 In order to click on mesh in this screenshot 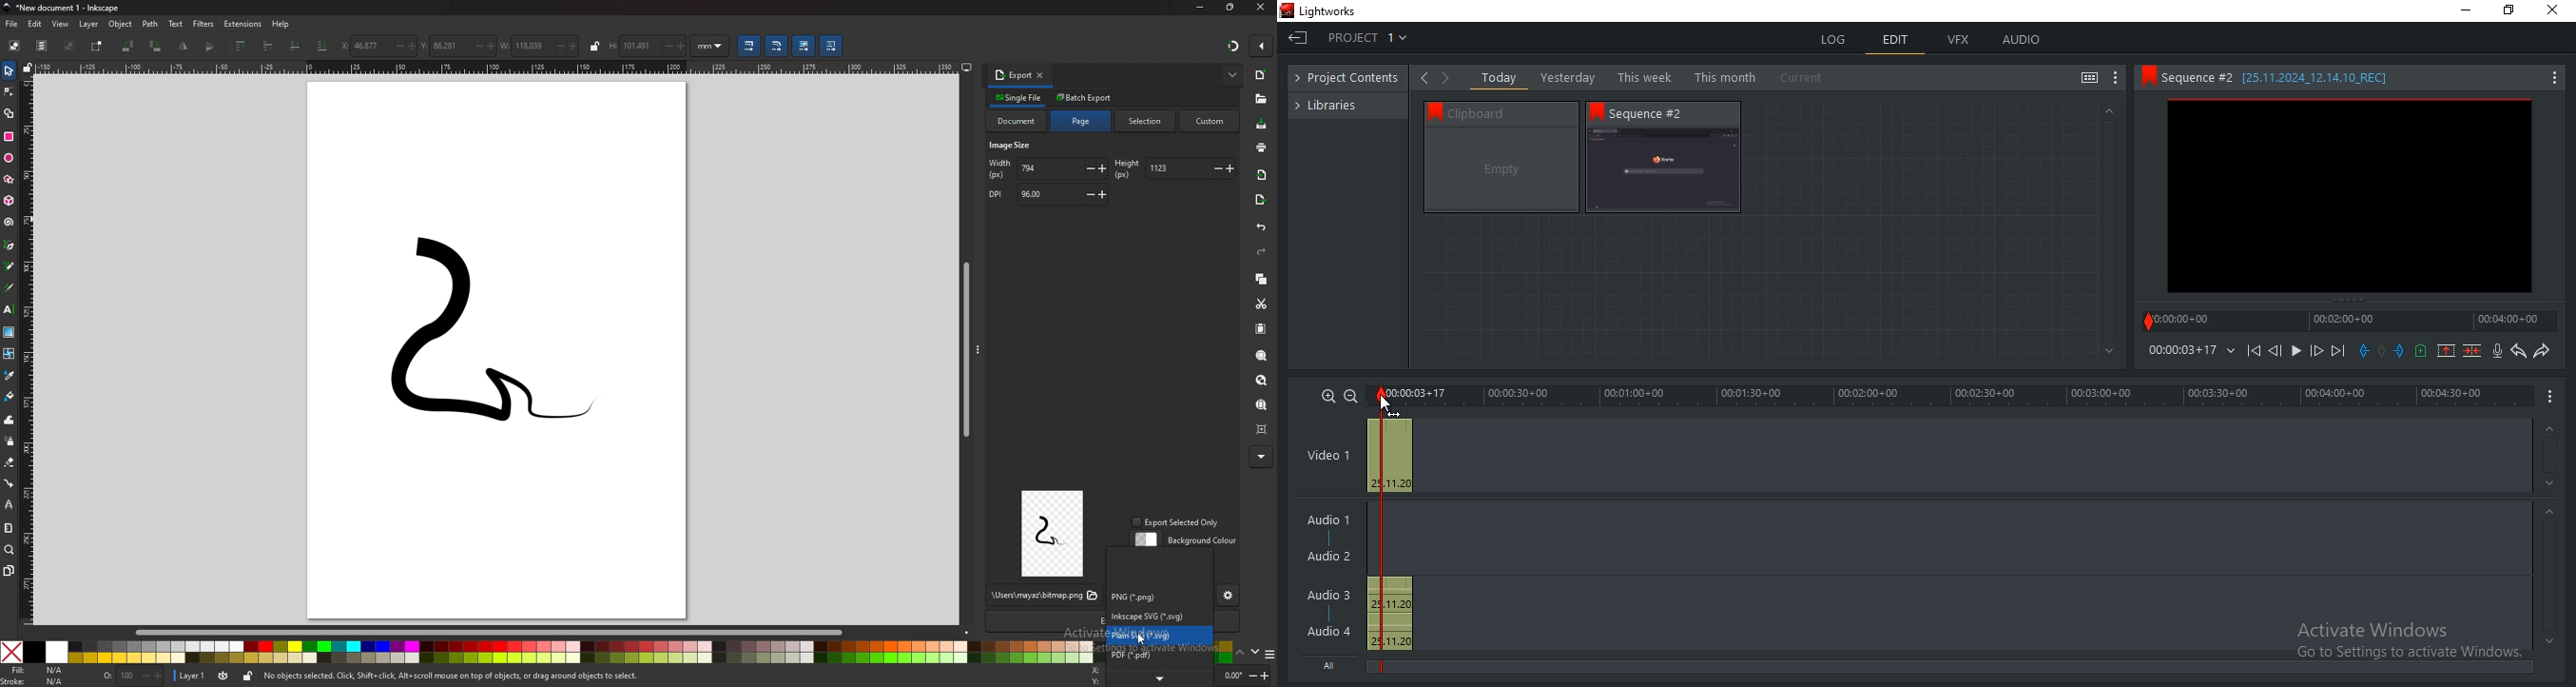, I will do `click(9, 353)`.